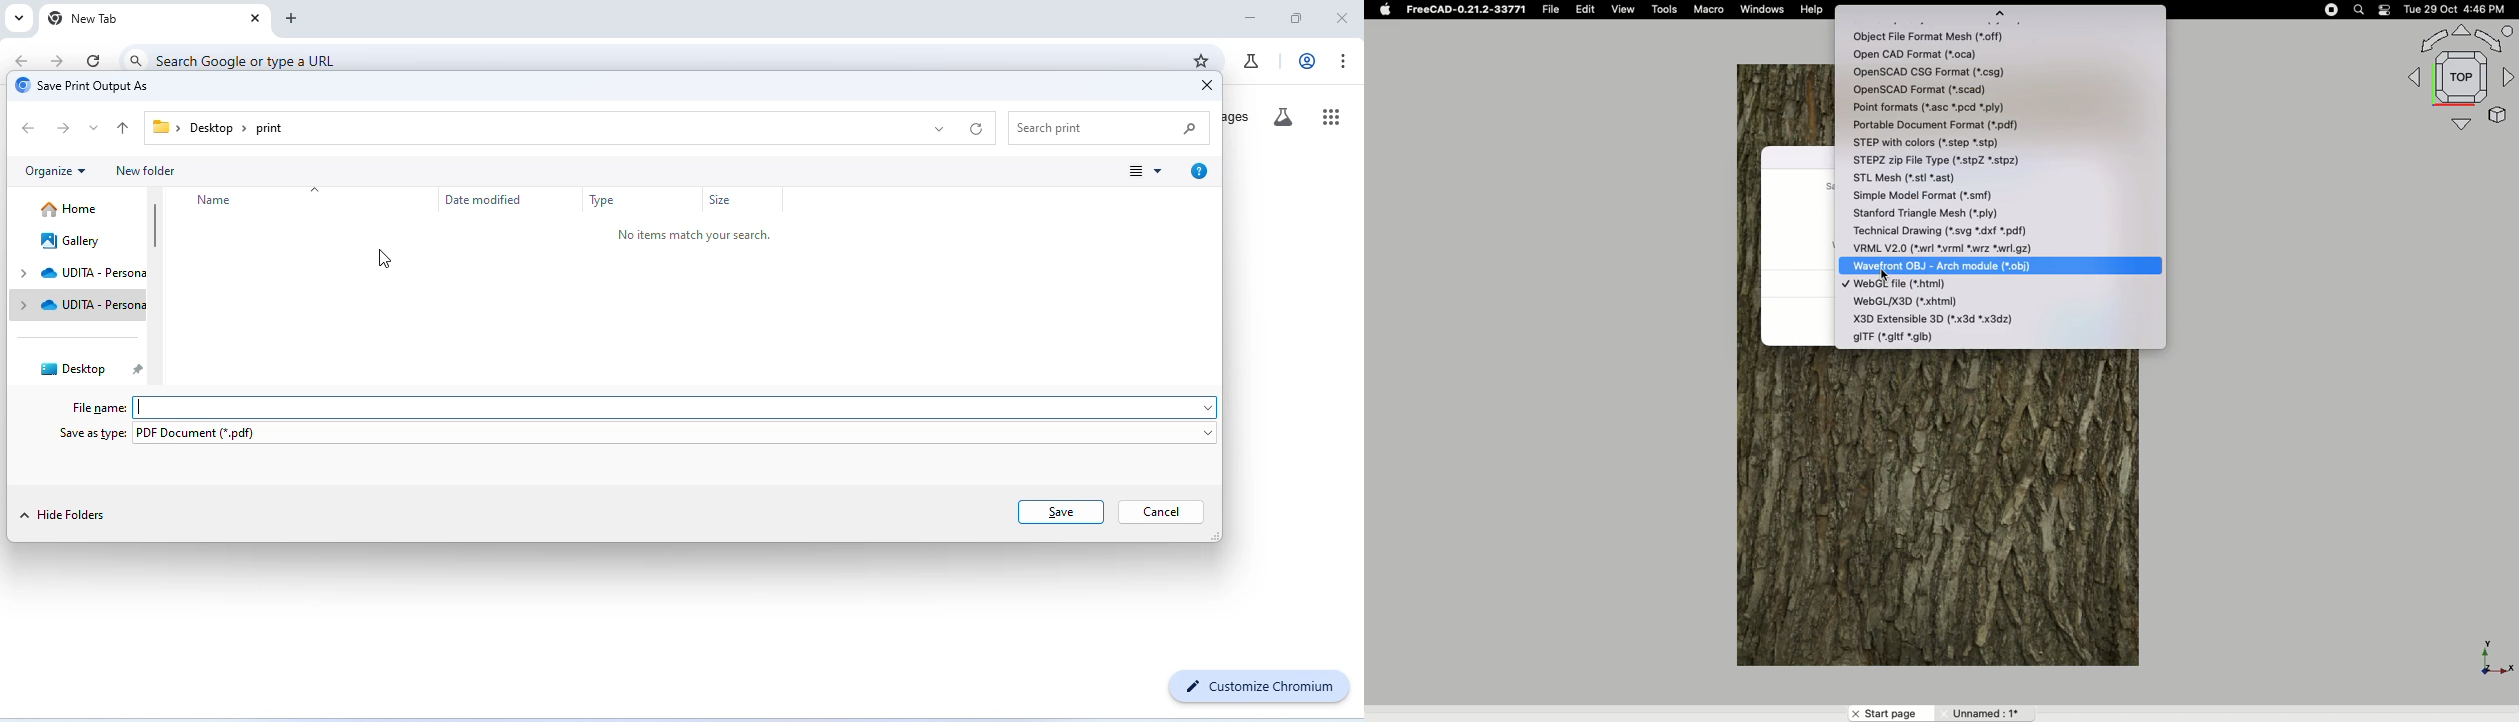 The width and height of the screenshot is (2520, 728). Describe the element at coordinates (1767, 10) in the screenshot. I see `Windows` at that location.